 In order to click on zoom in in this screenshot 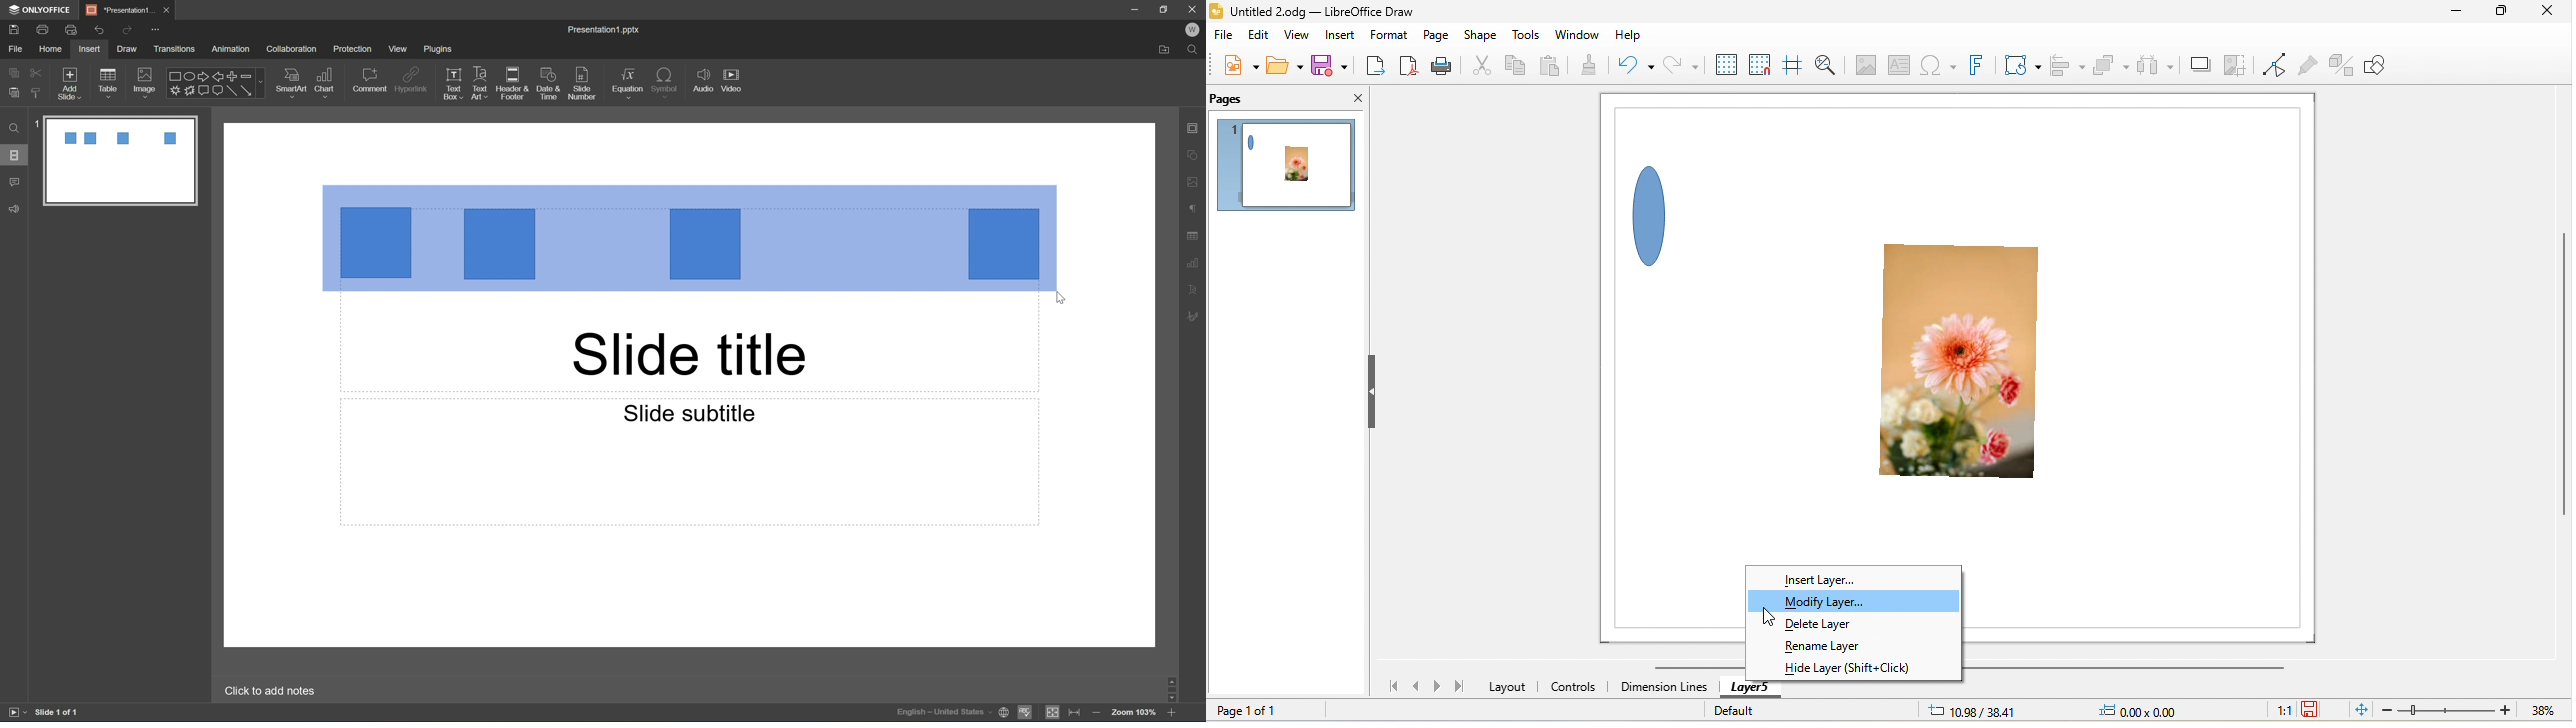, I will do `click(2506, 709)`.